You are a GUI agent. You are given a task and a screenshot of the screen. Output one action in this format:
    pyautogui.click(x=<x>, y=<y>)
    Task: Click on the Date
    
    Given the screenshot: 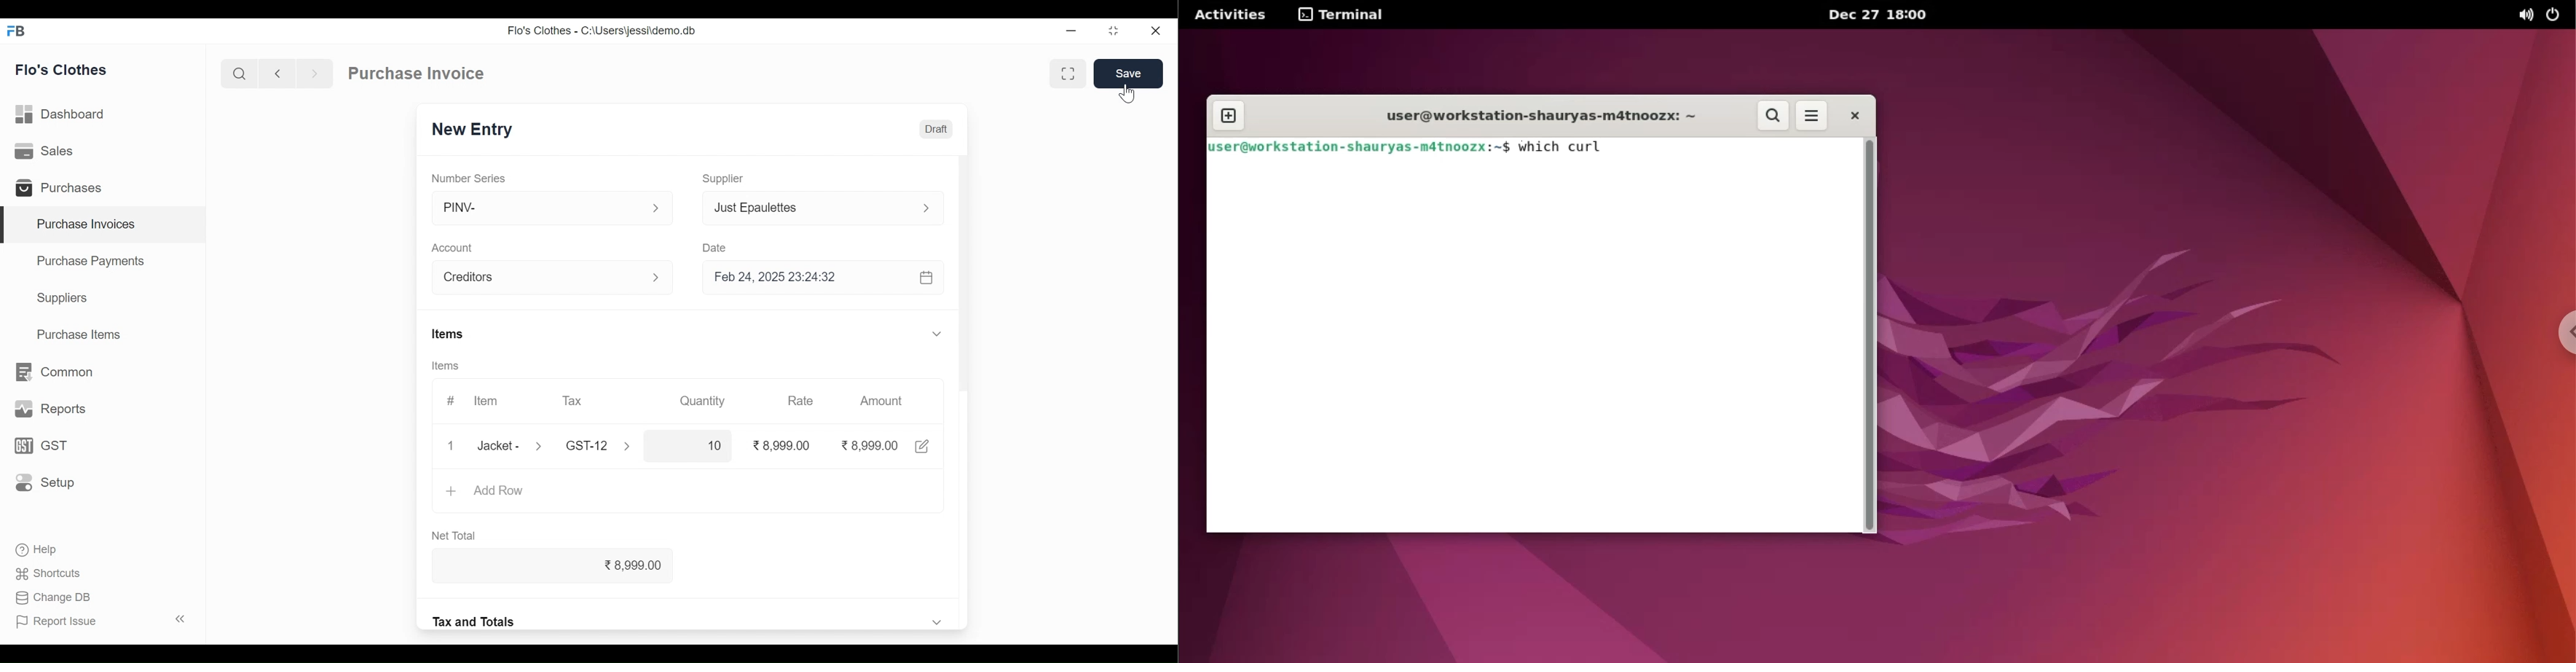 What is the action you would take?
    pyautogui.click(x=715, y=246)
    